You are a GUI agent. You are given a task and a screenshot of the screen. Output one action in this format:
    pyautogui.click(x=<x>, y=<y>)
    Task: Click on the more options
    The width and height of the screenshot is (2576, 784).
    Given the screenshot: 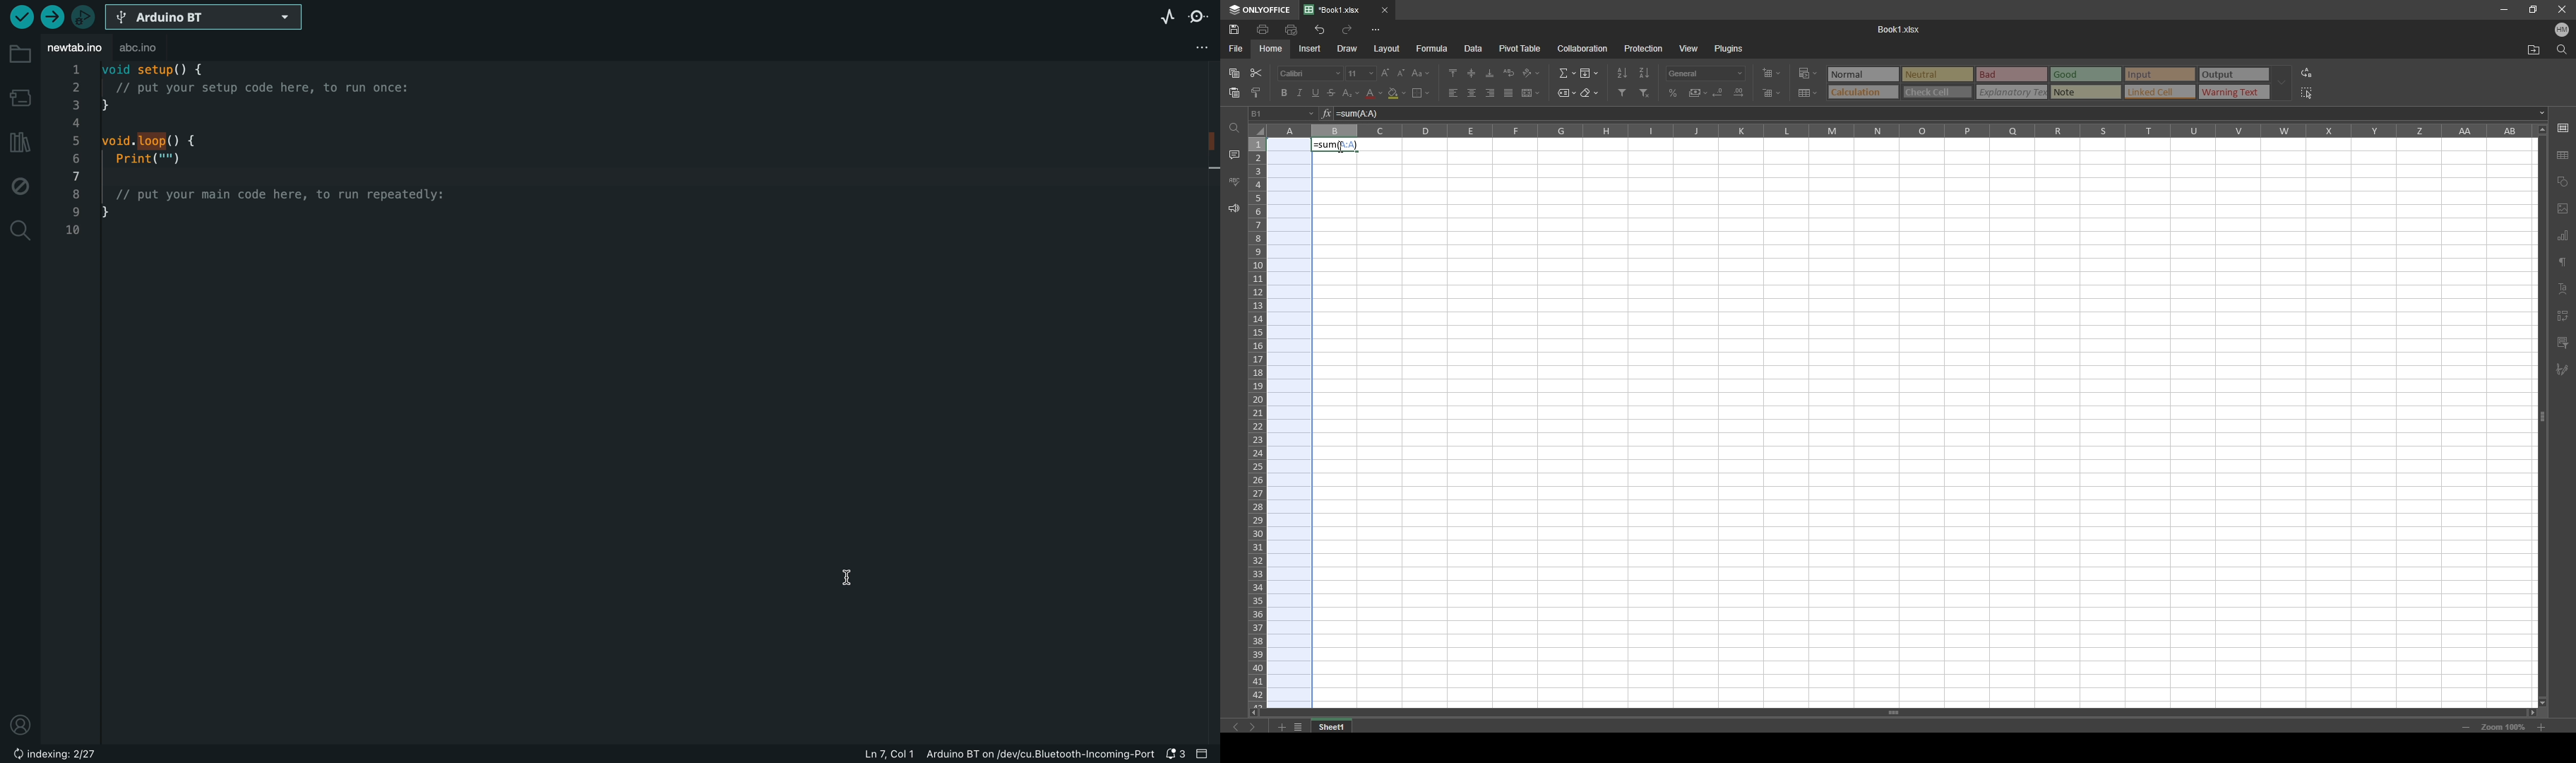 What is the action you would take?
    pyautogui.click(x=1376, y=30)
    